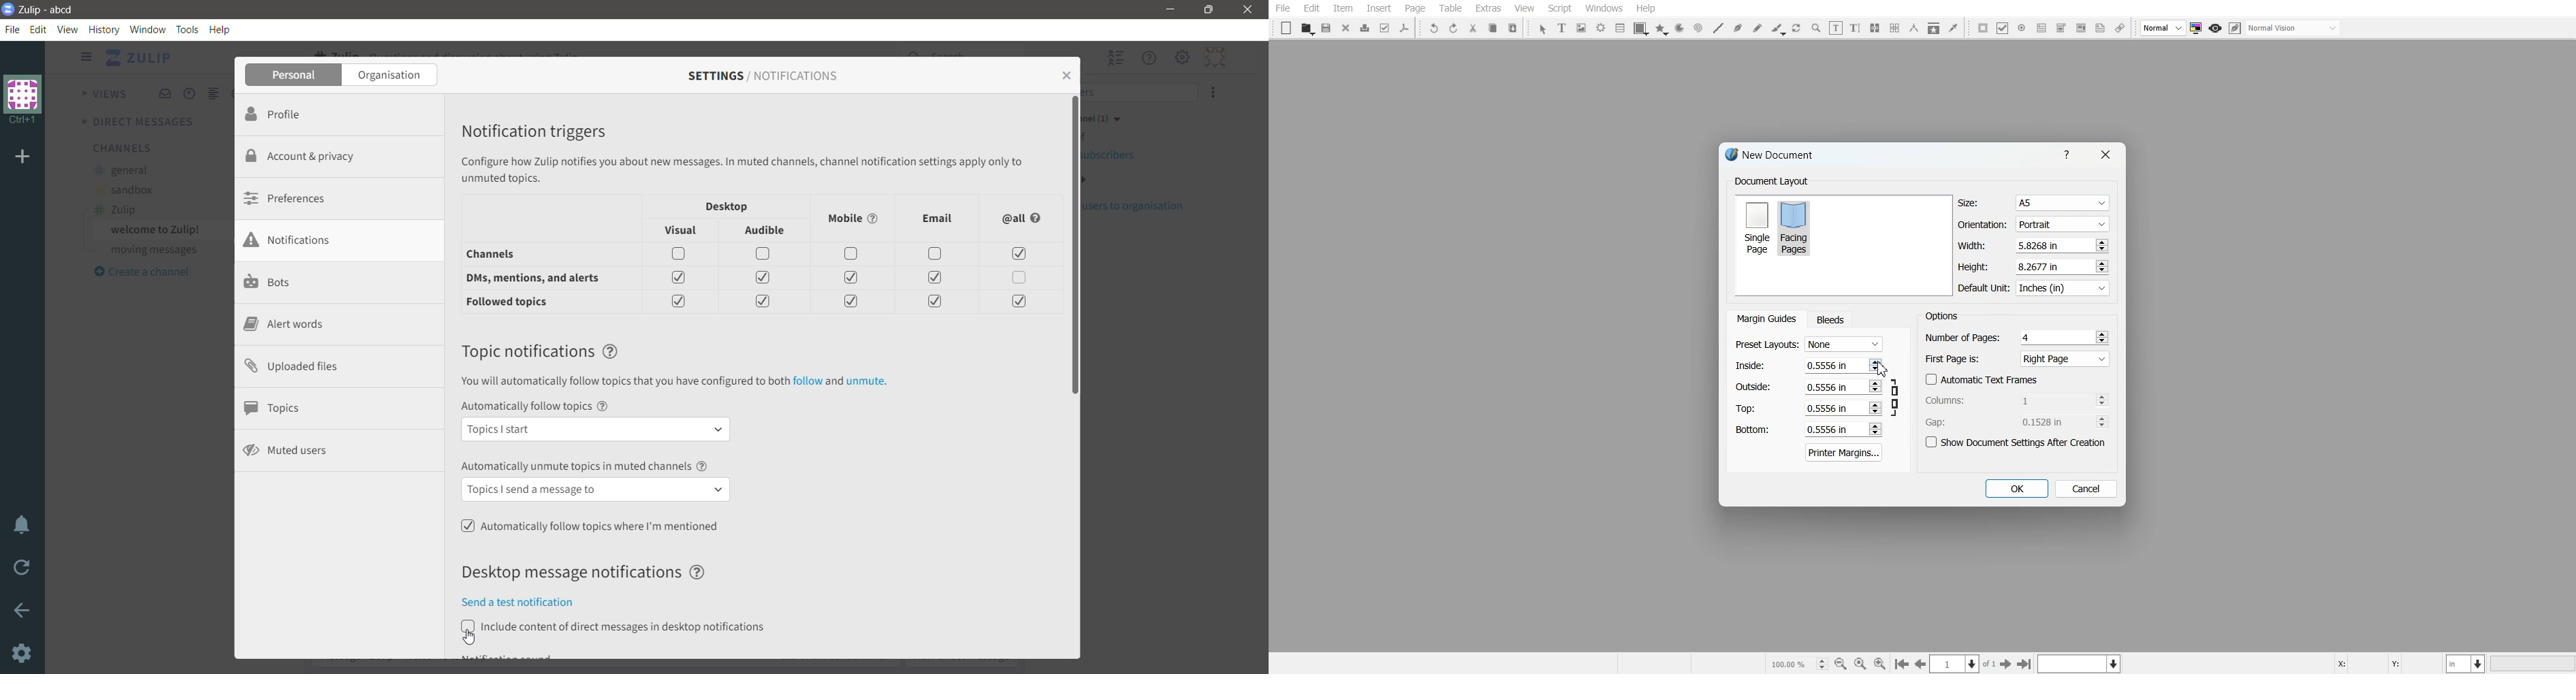  Describe the element at coordinates (1828, 430) in the screenshot. I see `0.5556 in` at that location.